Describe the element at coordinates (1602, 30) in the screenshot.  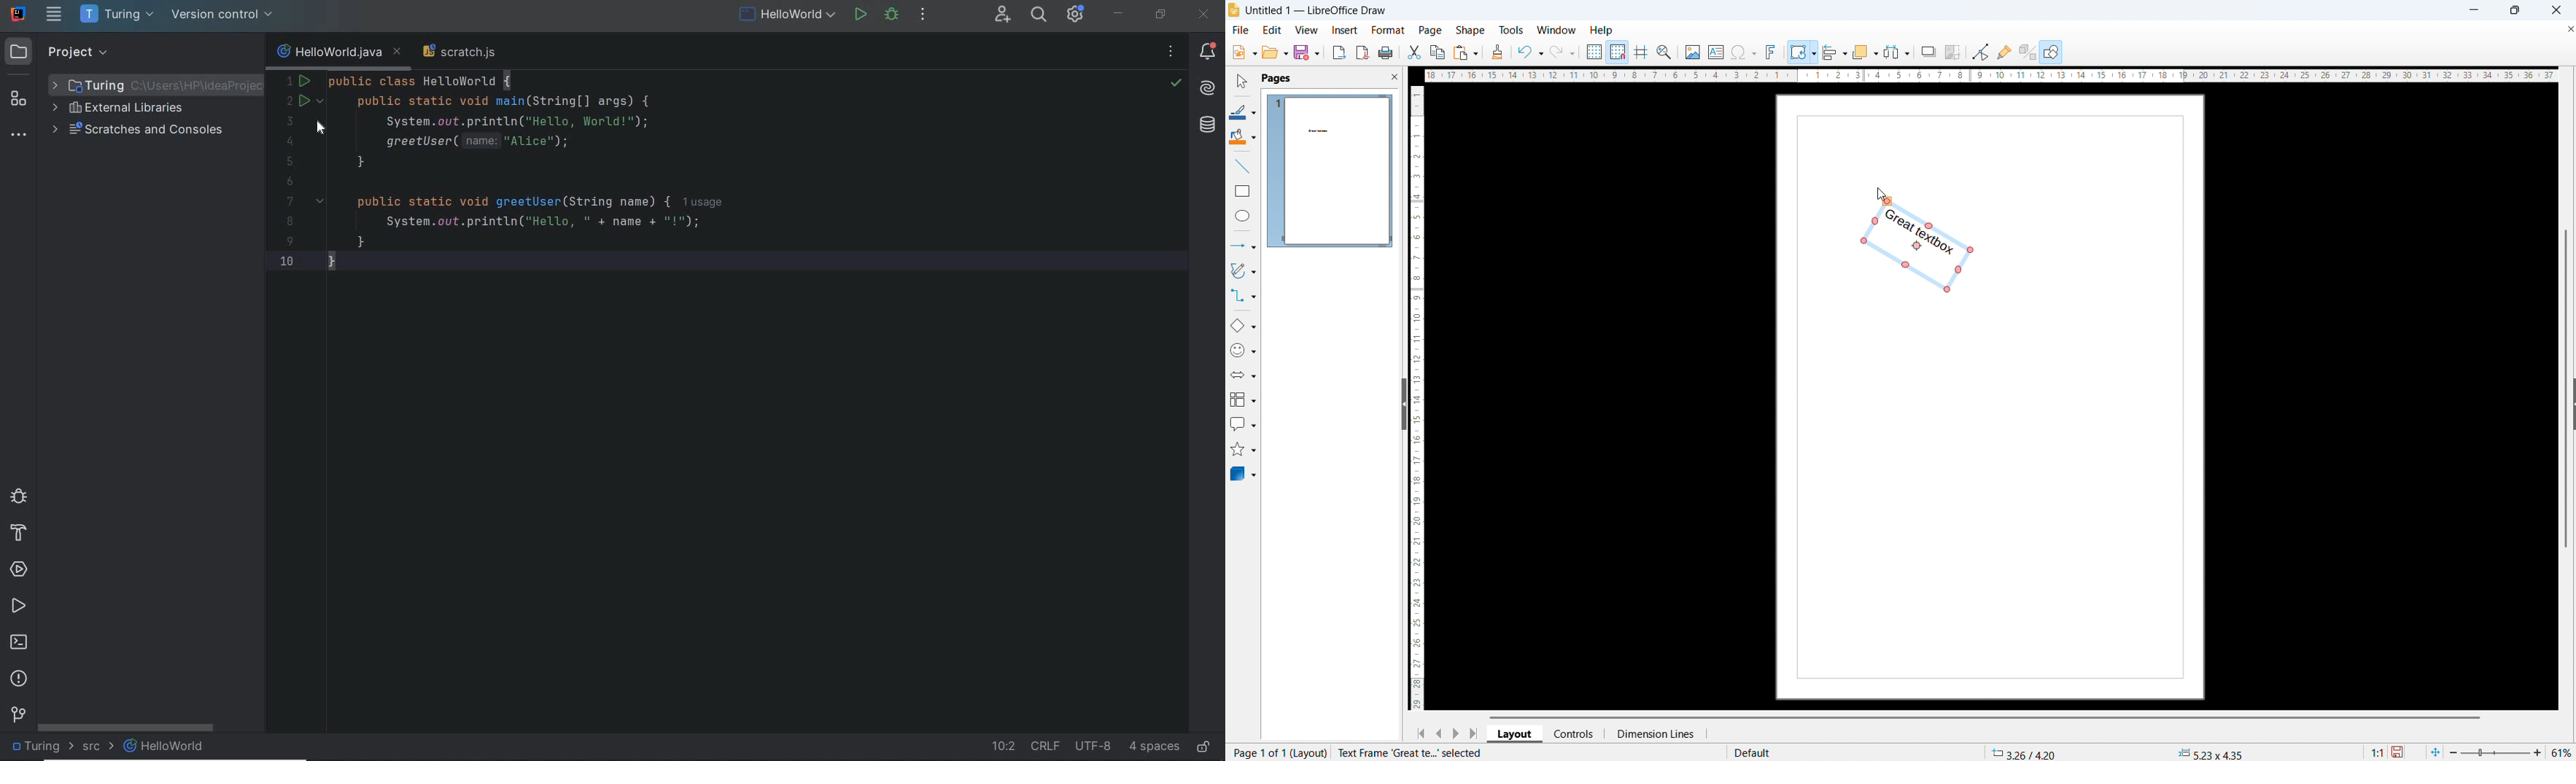
I see `help` at that location.